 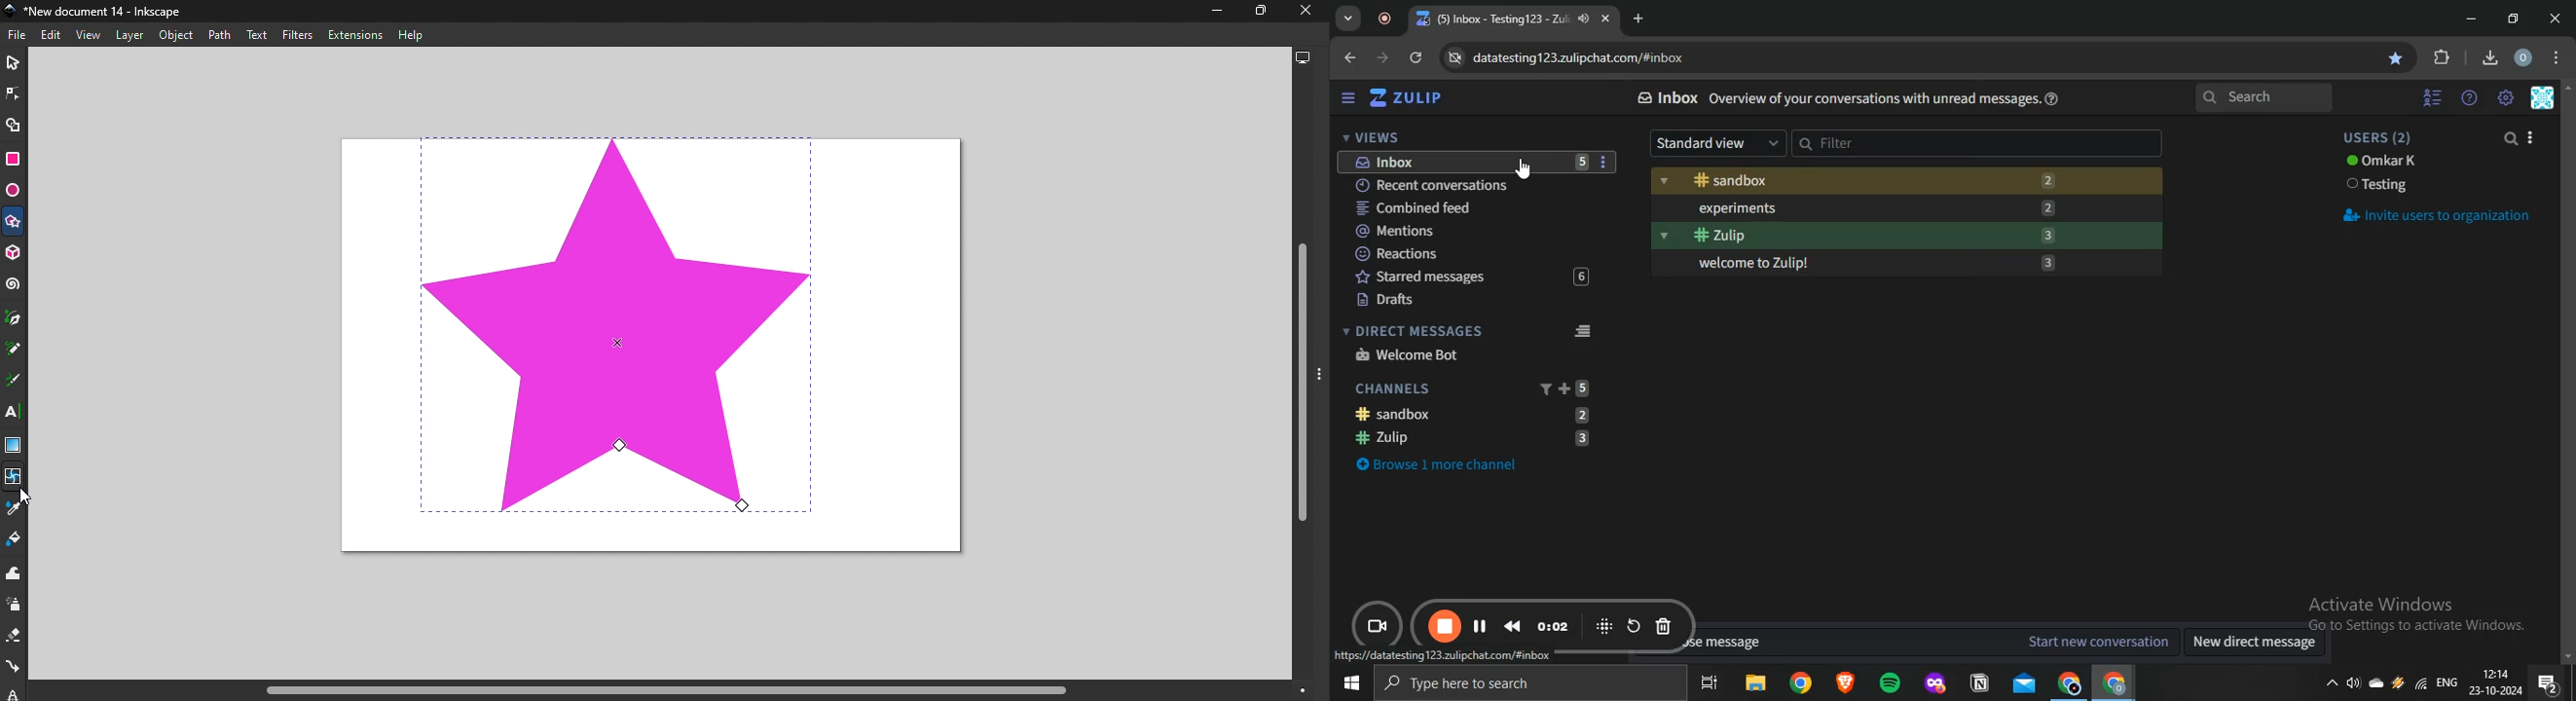 I want to click on Extensions, so click(x=354, y=35).